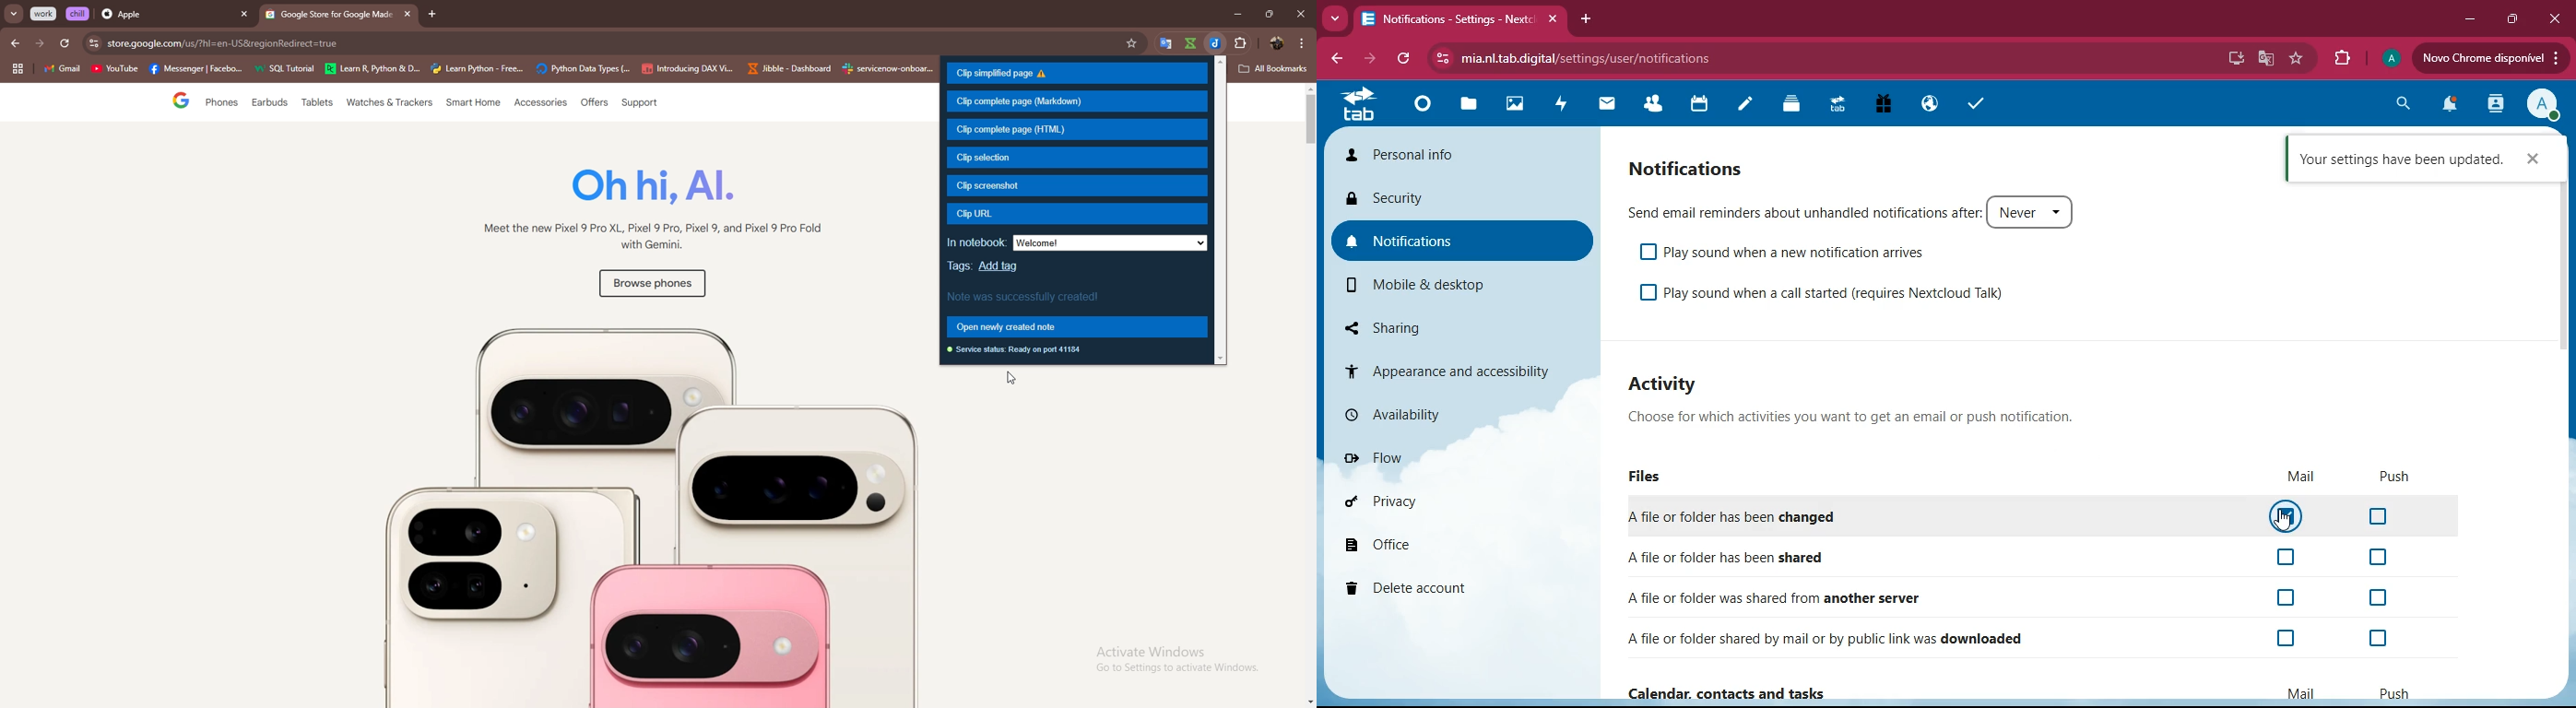 The height and width of the screenshot is (728, 2576). Describe the element at coordinates (1077, 158) in the screenshot. I see `clip selection` at that location.